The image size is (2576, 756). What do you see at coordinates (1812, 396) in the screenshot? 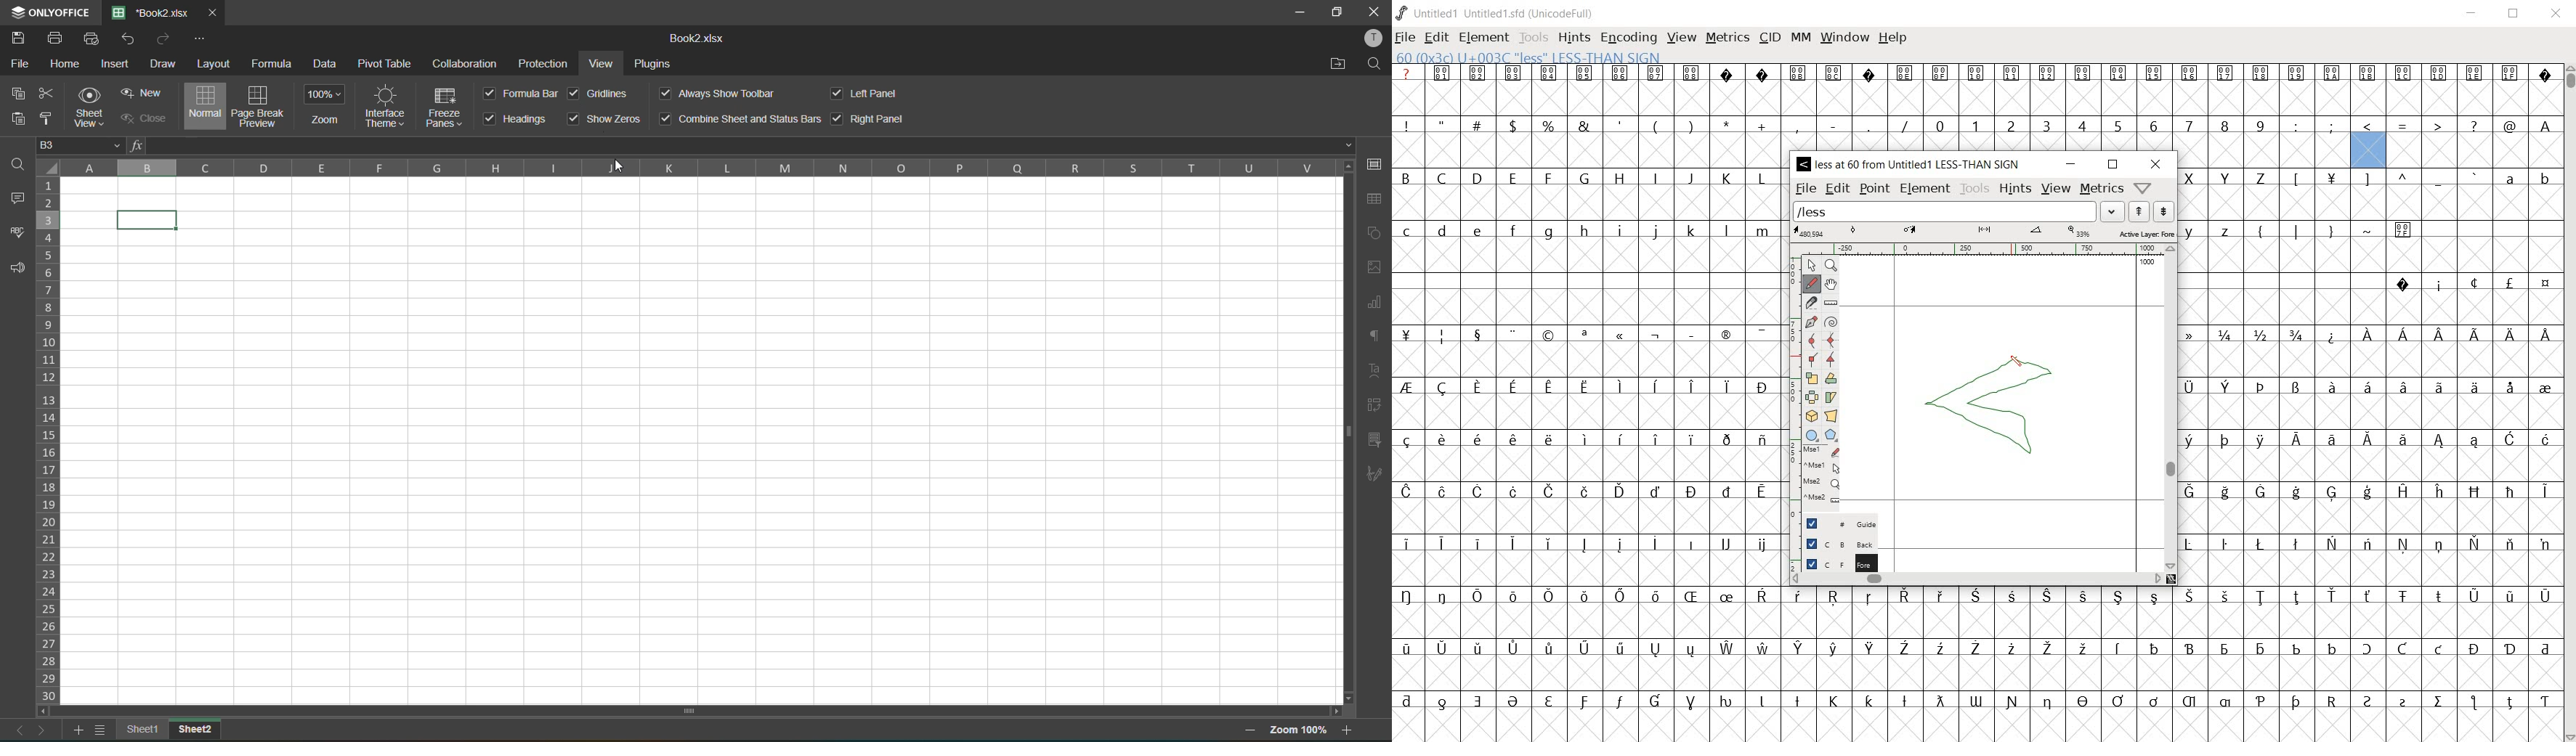
I see `flip the selection` at bounding box center [1812, 396].